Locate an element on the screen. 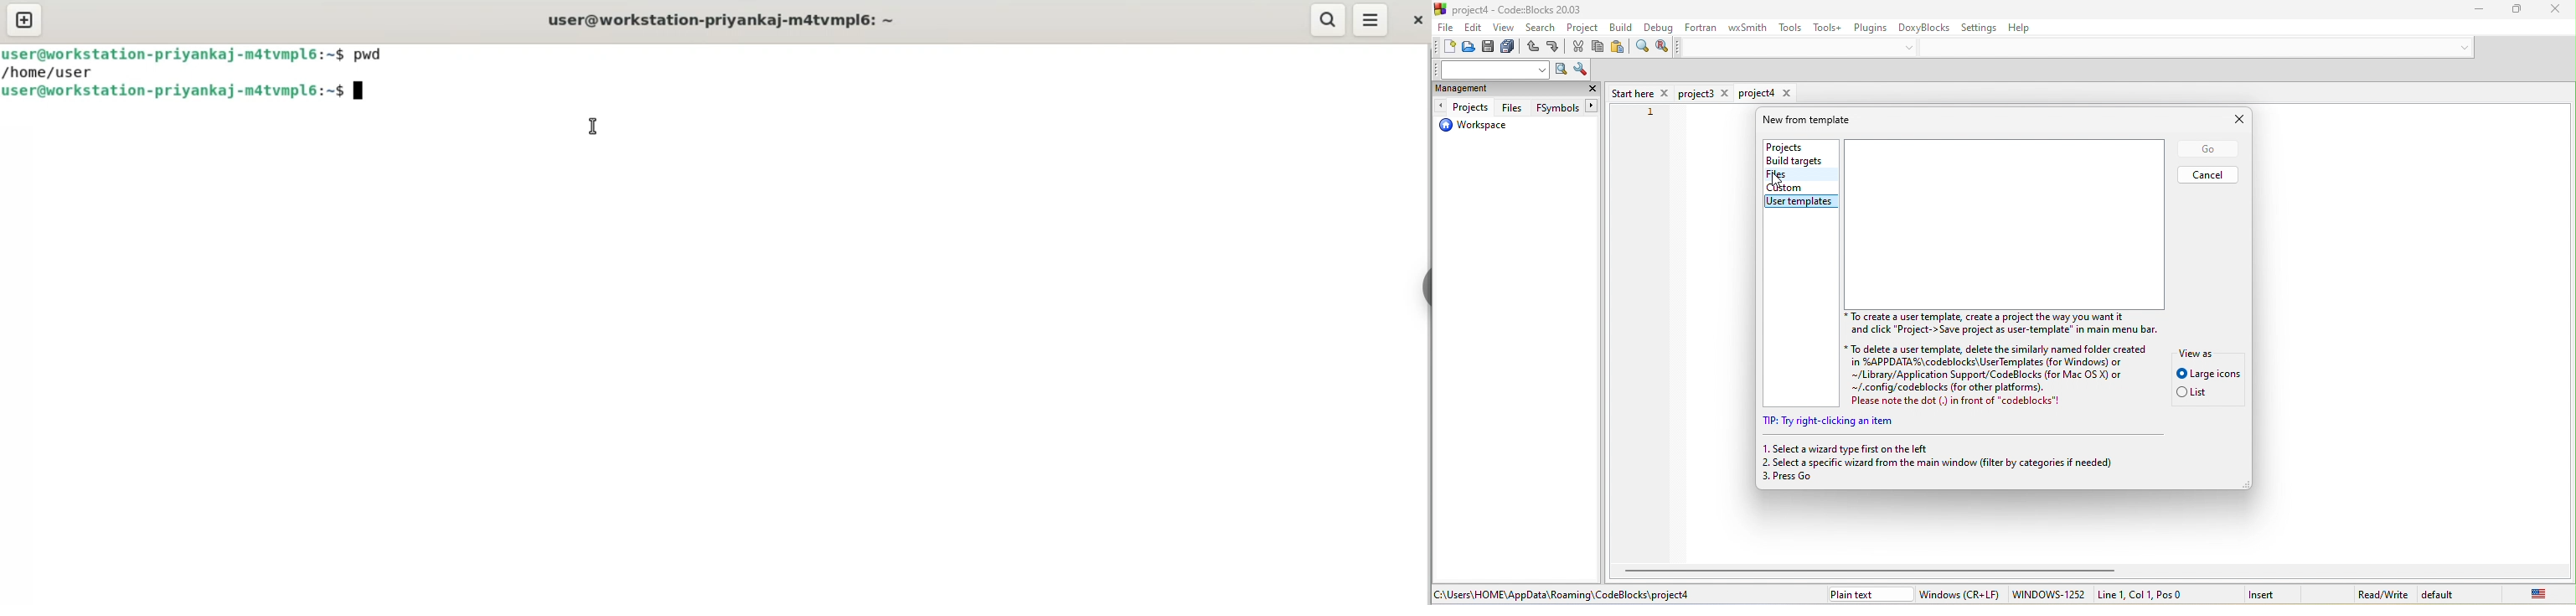  3. press go is located at coordinates (1799, 479).